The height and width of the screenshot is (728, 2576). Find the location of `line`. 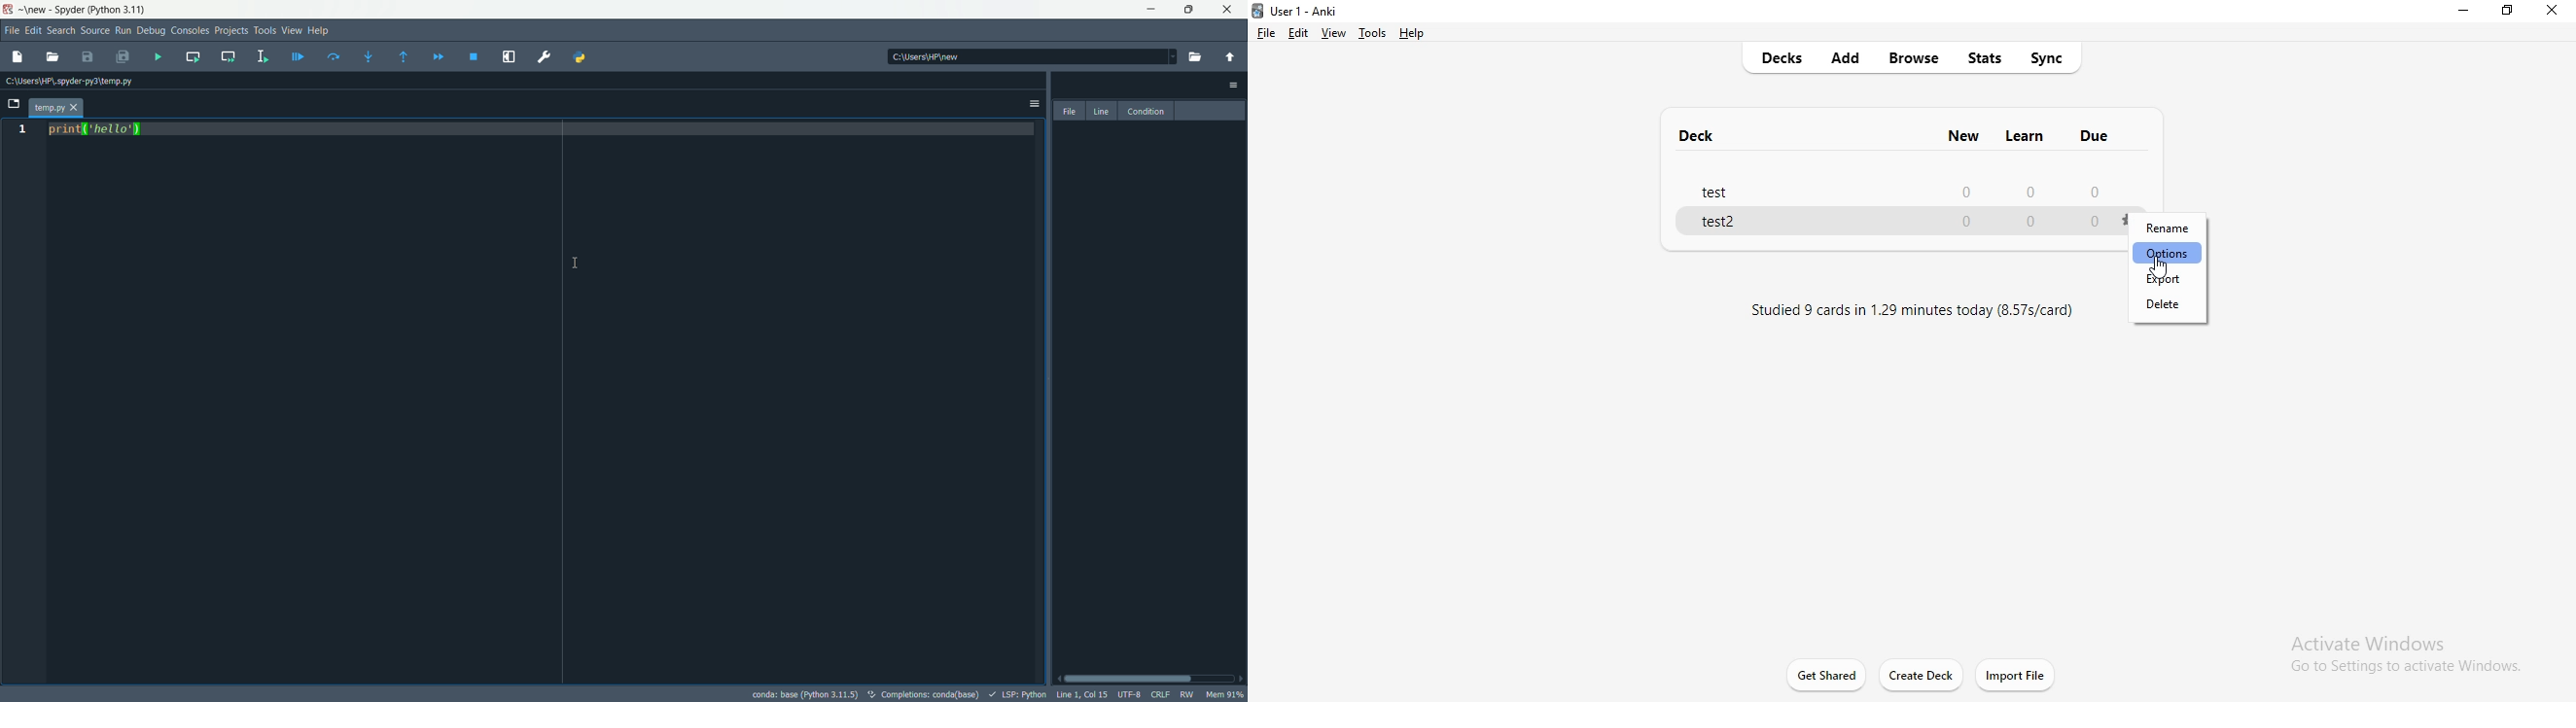

line is located at coordinates (1103, 111).